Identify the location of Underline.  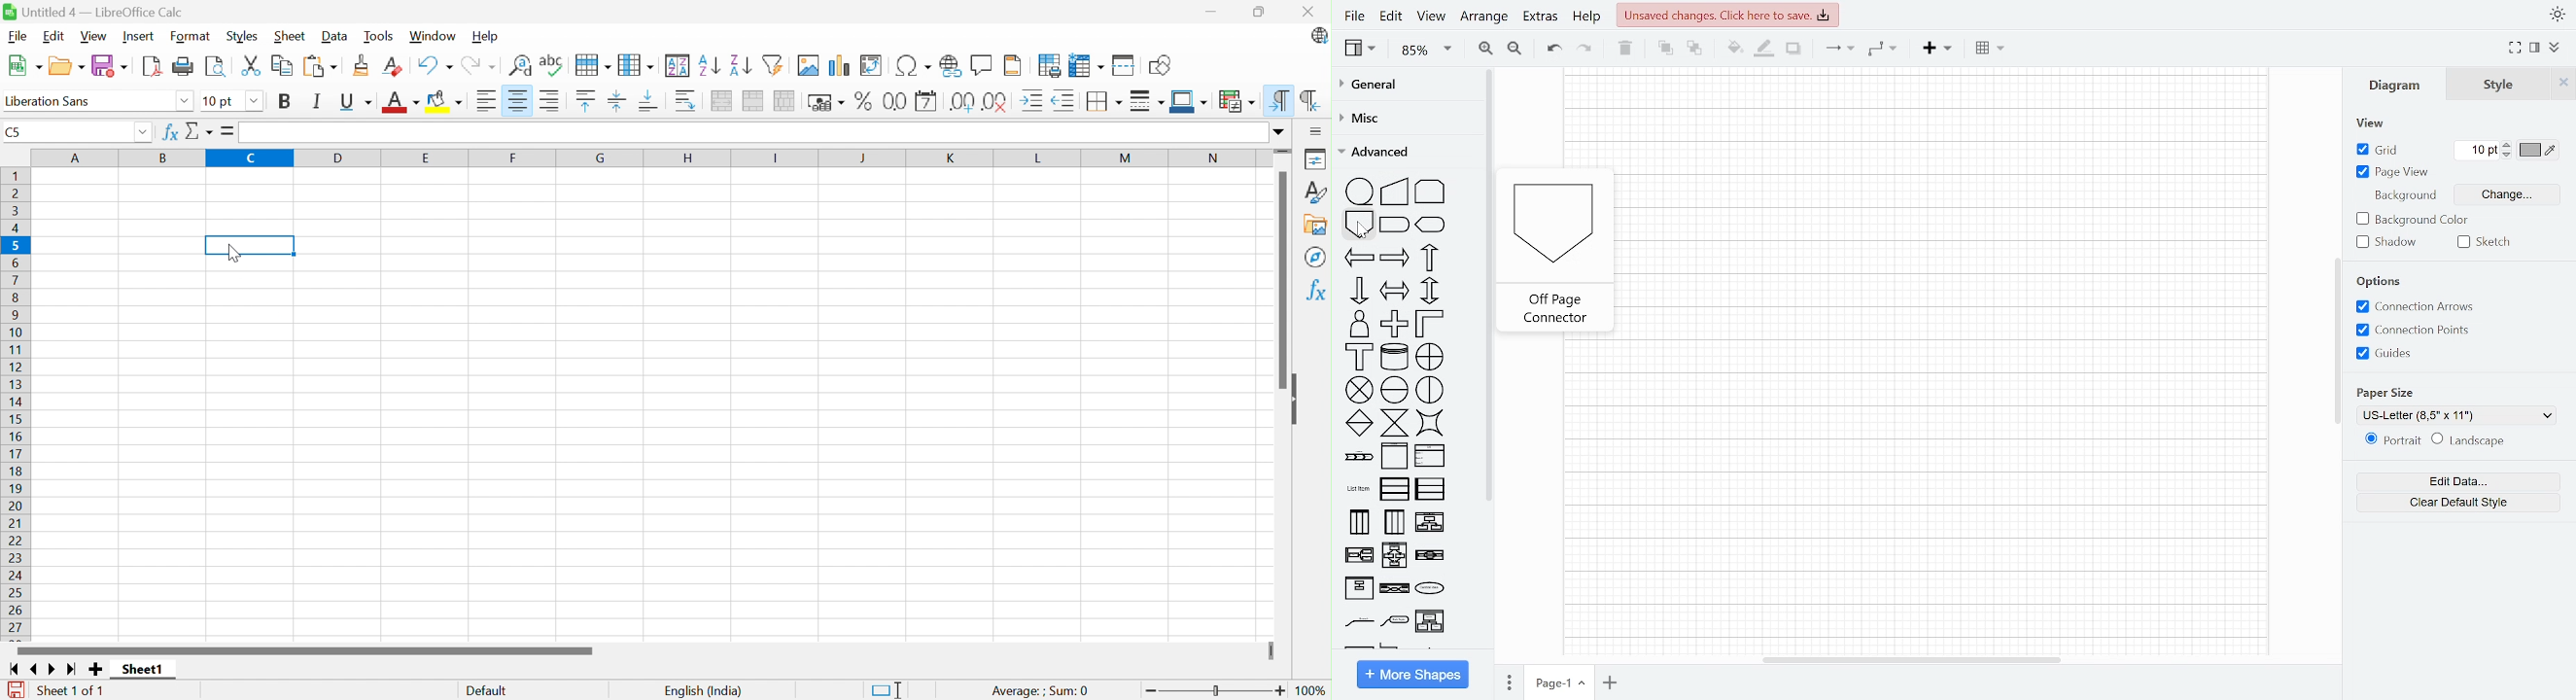
(355, 101).